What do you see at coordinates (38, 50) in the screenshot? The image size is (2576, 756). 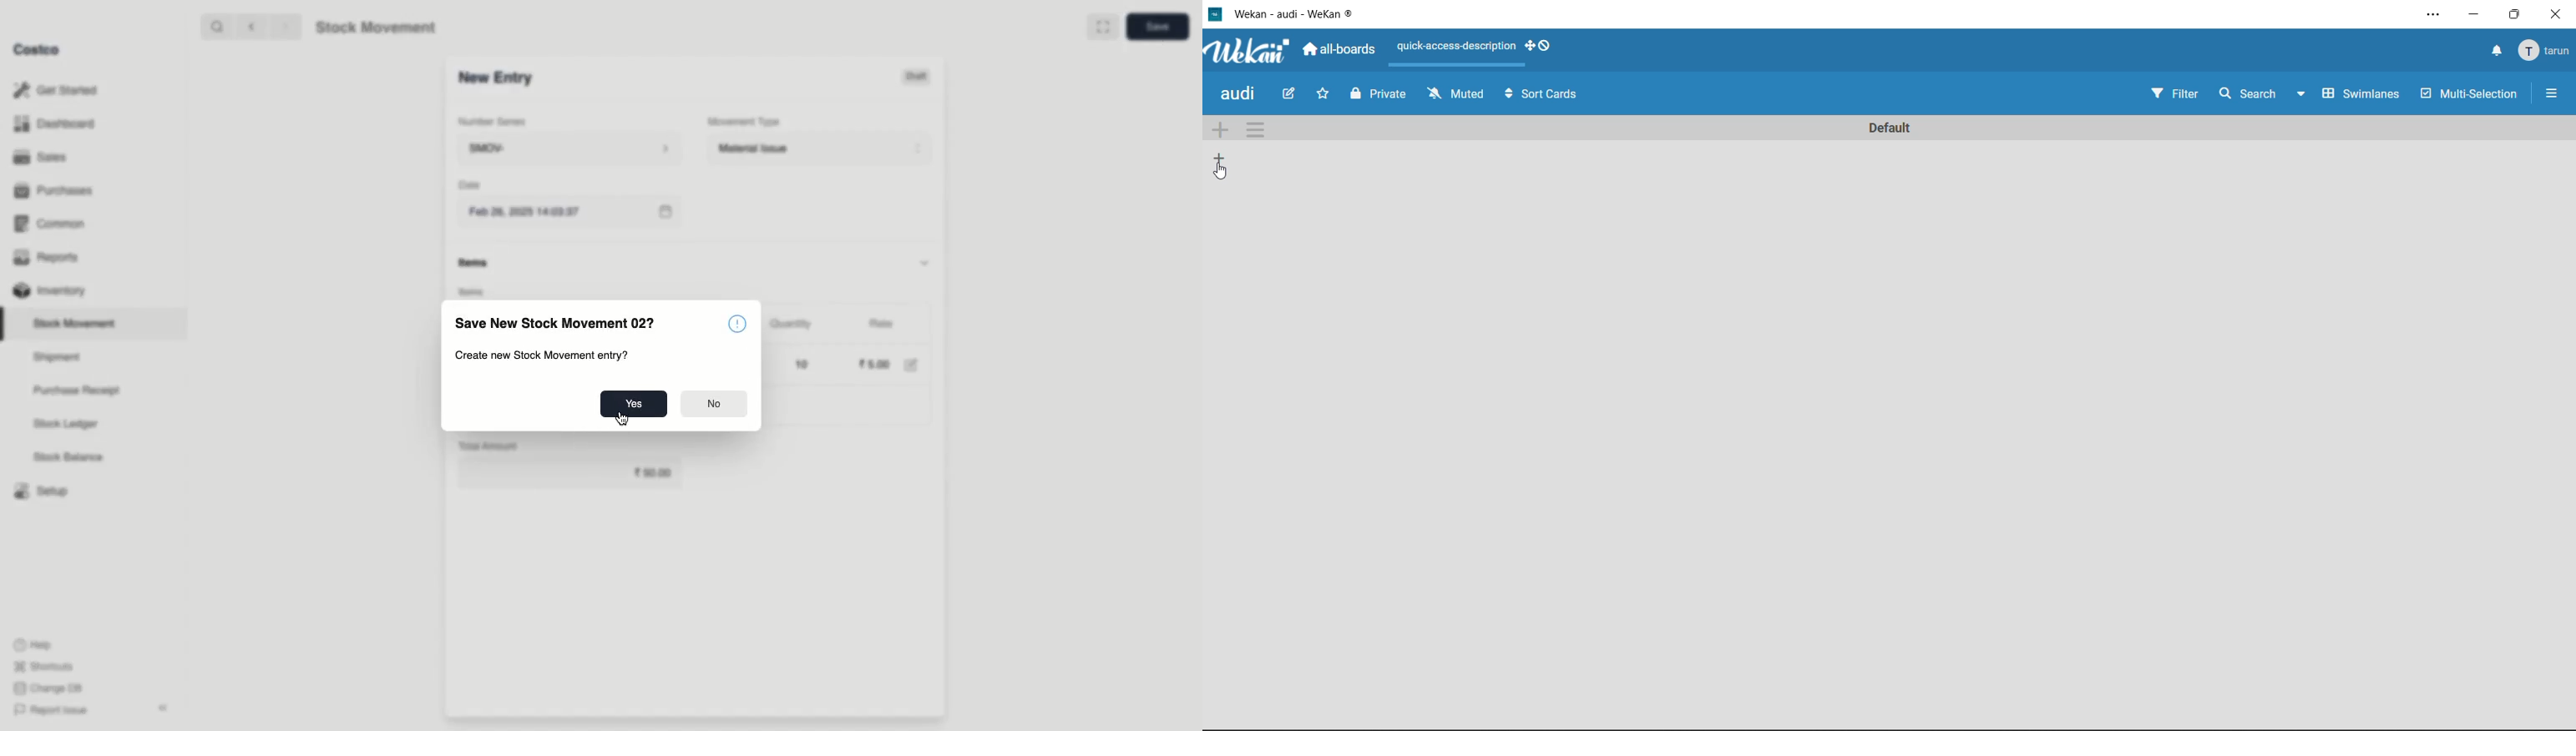 I see `Costco` at bounding box center [38, 50].